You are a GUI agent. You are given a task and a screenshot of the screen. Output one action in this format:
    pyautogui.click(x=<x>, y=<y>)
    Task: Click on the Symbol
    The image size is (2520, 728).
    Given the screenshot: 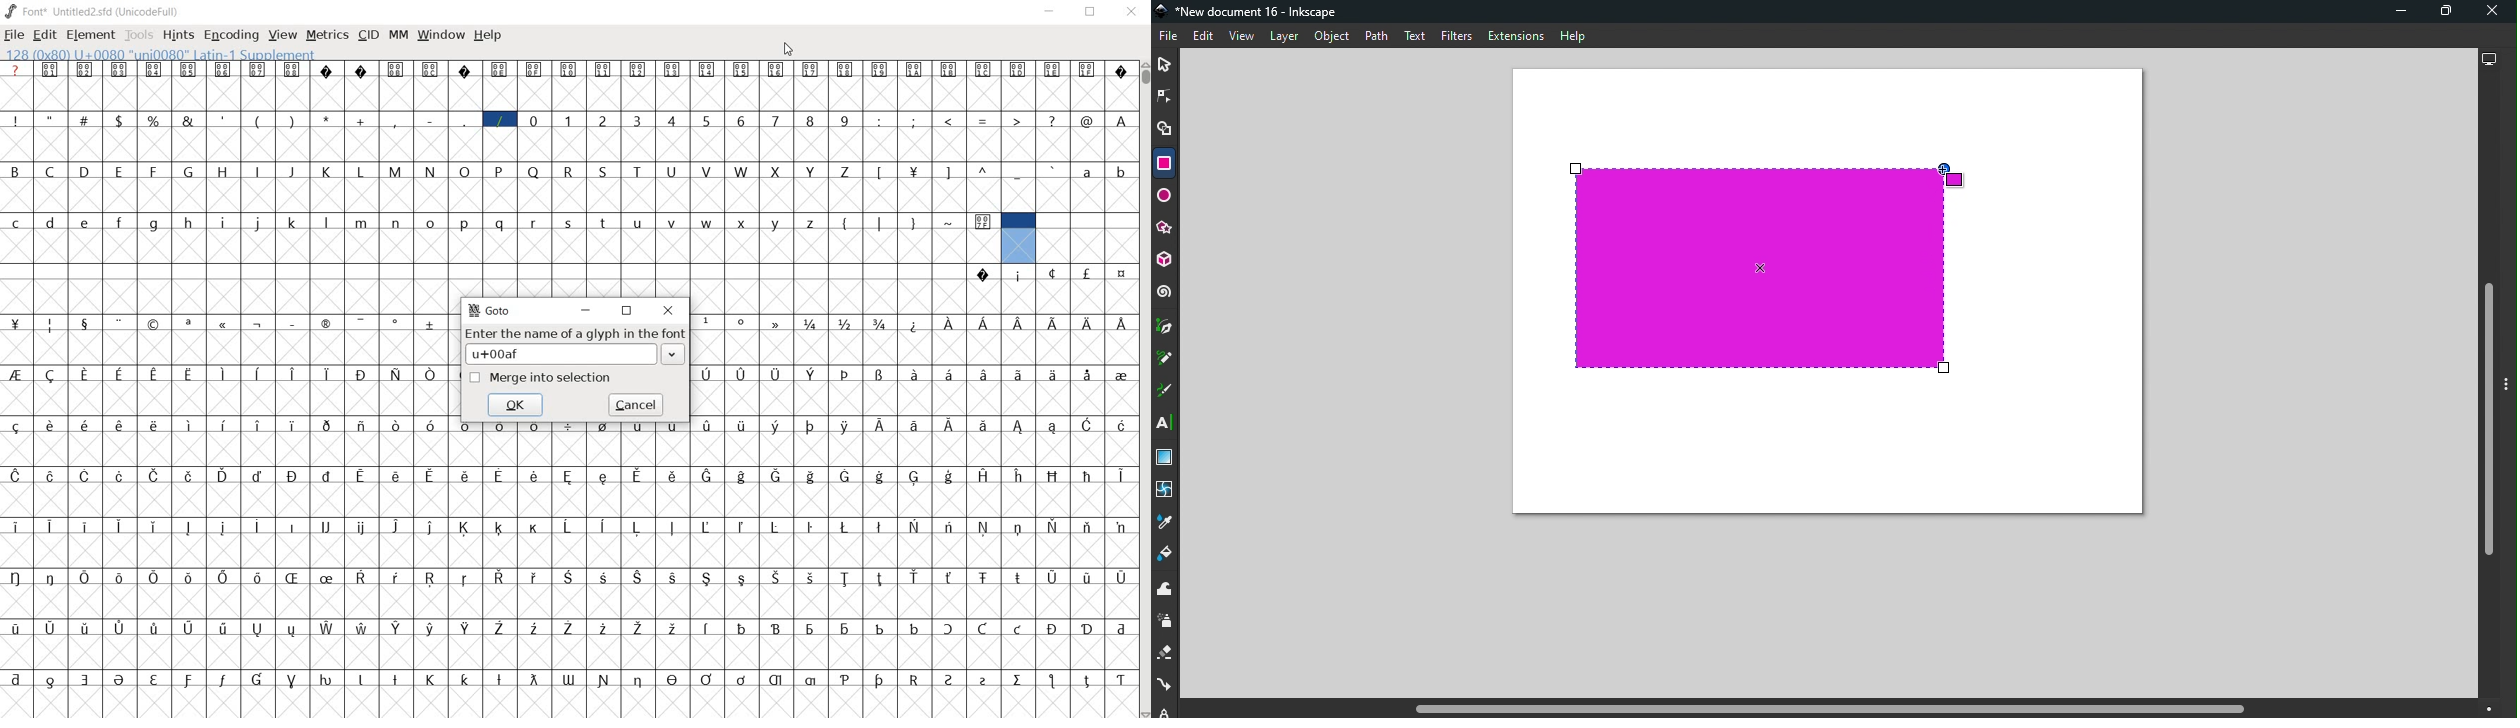 What is the action you would take?
    pyautogui.click(x=1119, y=526)
    